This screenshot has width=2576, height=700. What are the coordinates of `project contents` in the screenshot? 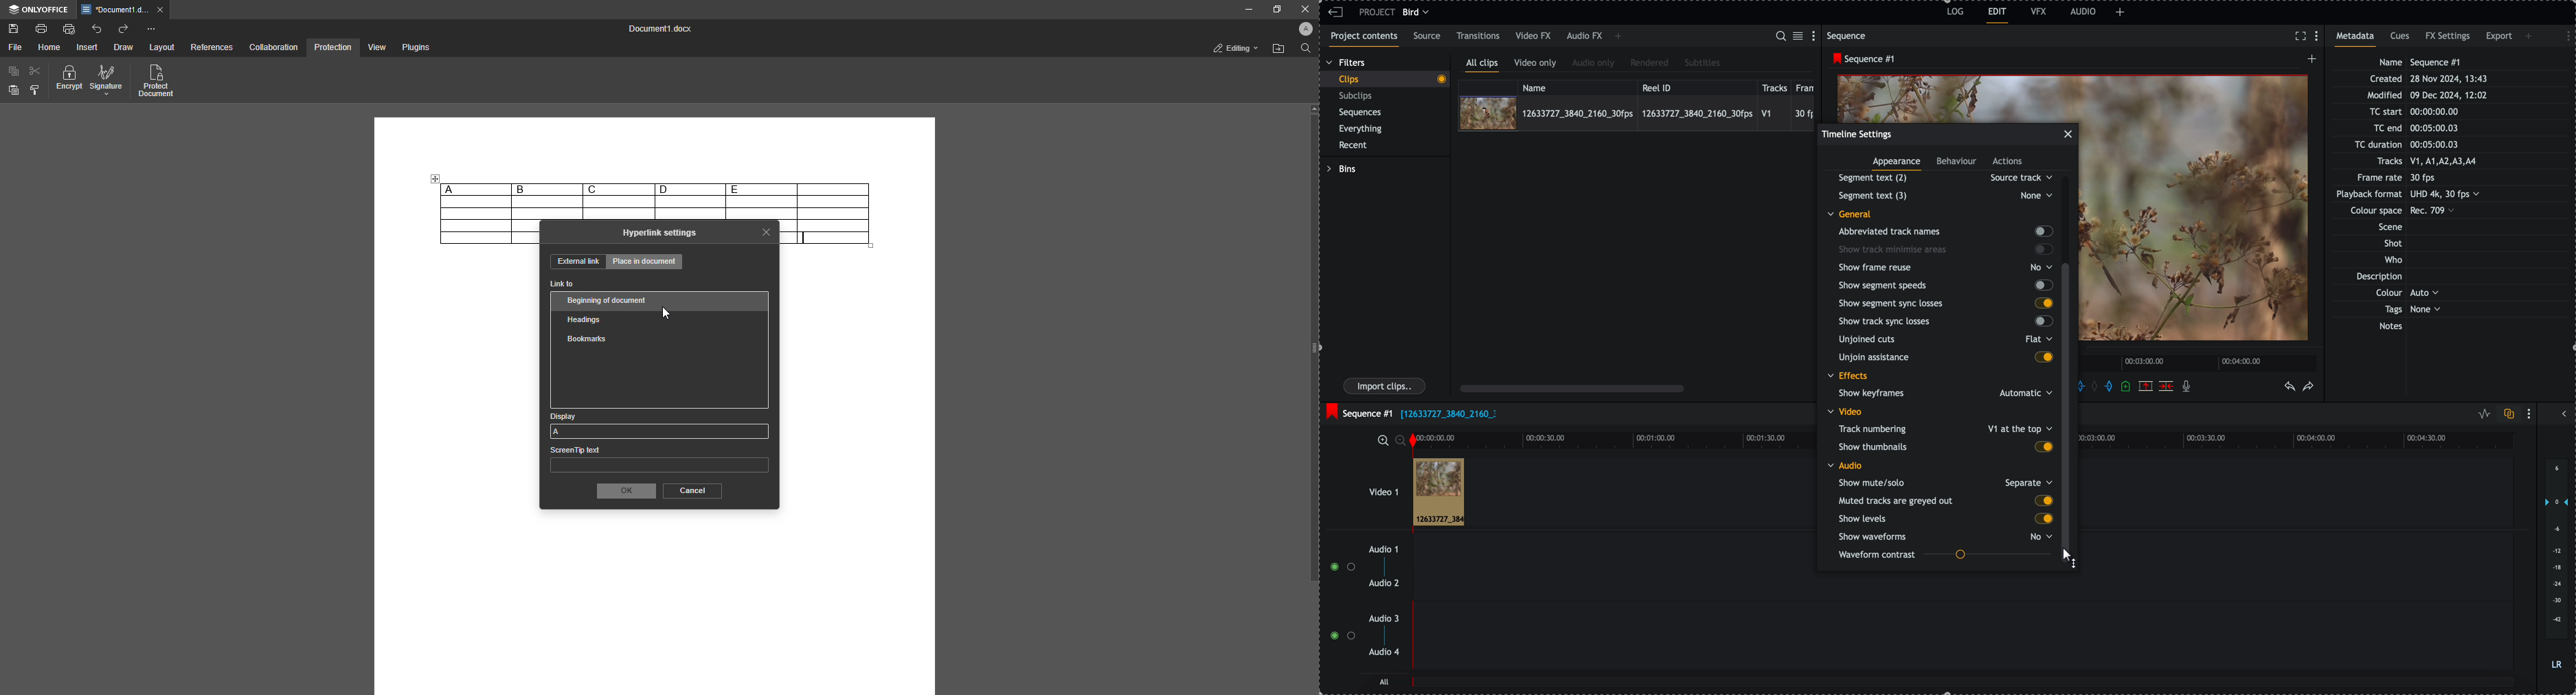 It's located at (1362, 39).